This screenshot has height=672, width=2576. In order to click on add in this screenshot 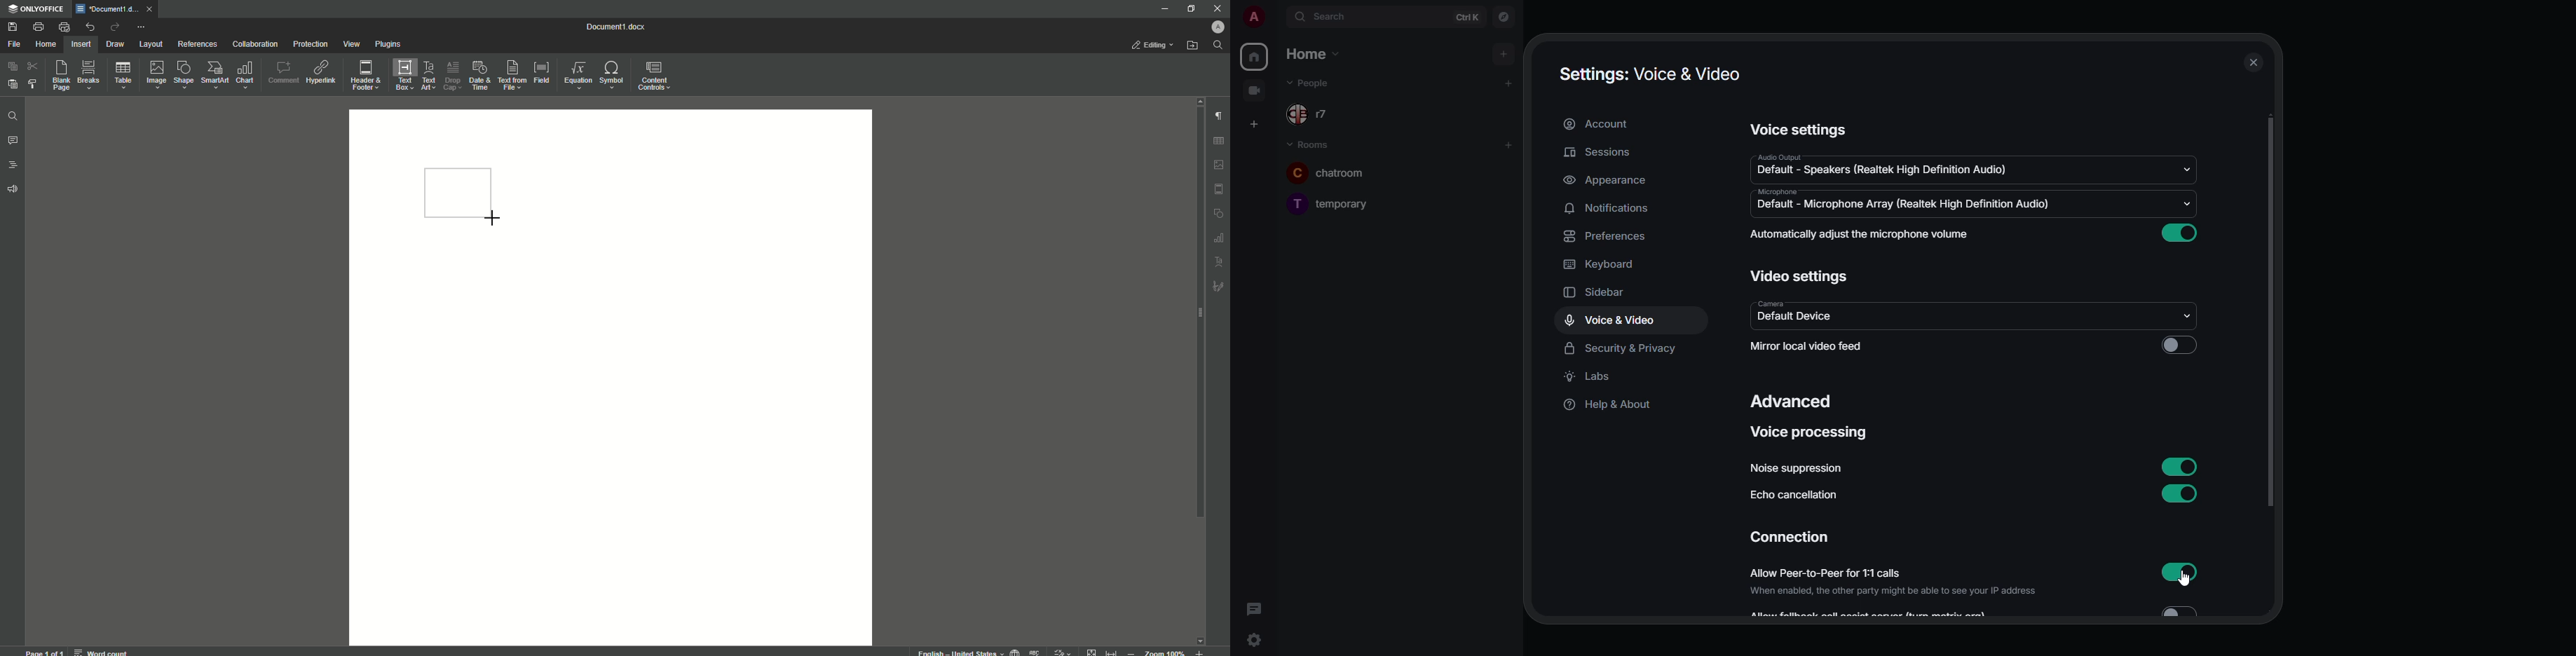, I will do `click(1504, 53)`.